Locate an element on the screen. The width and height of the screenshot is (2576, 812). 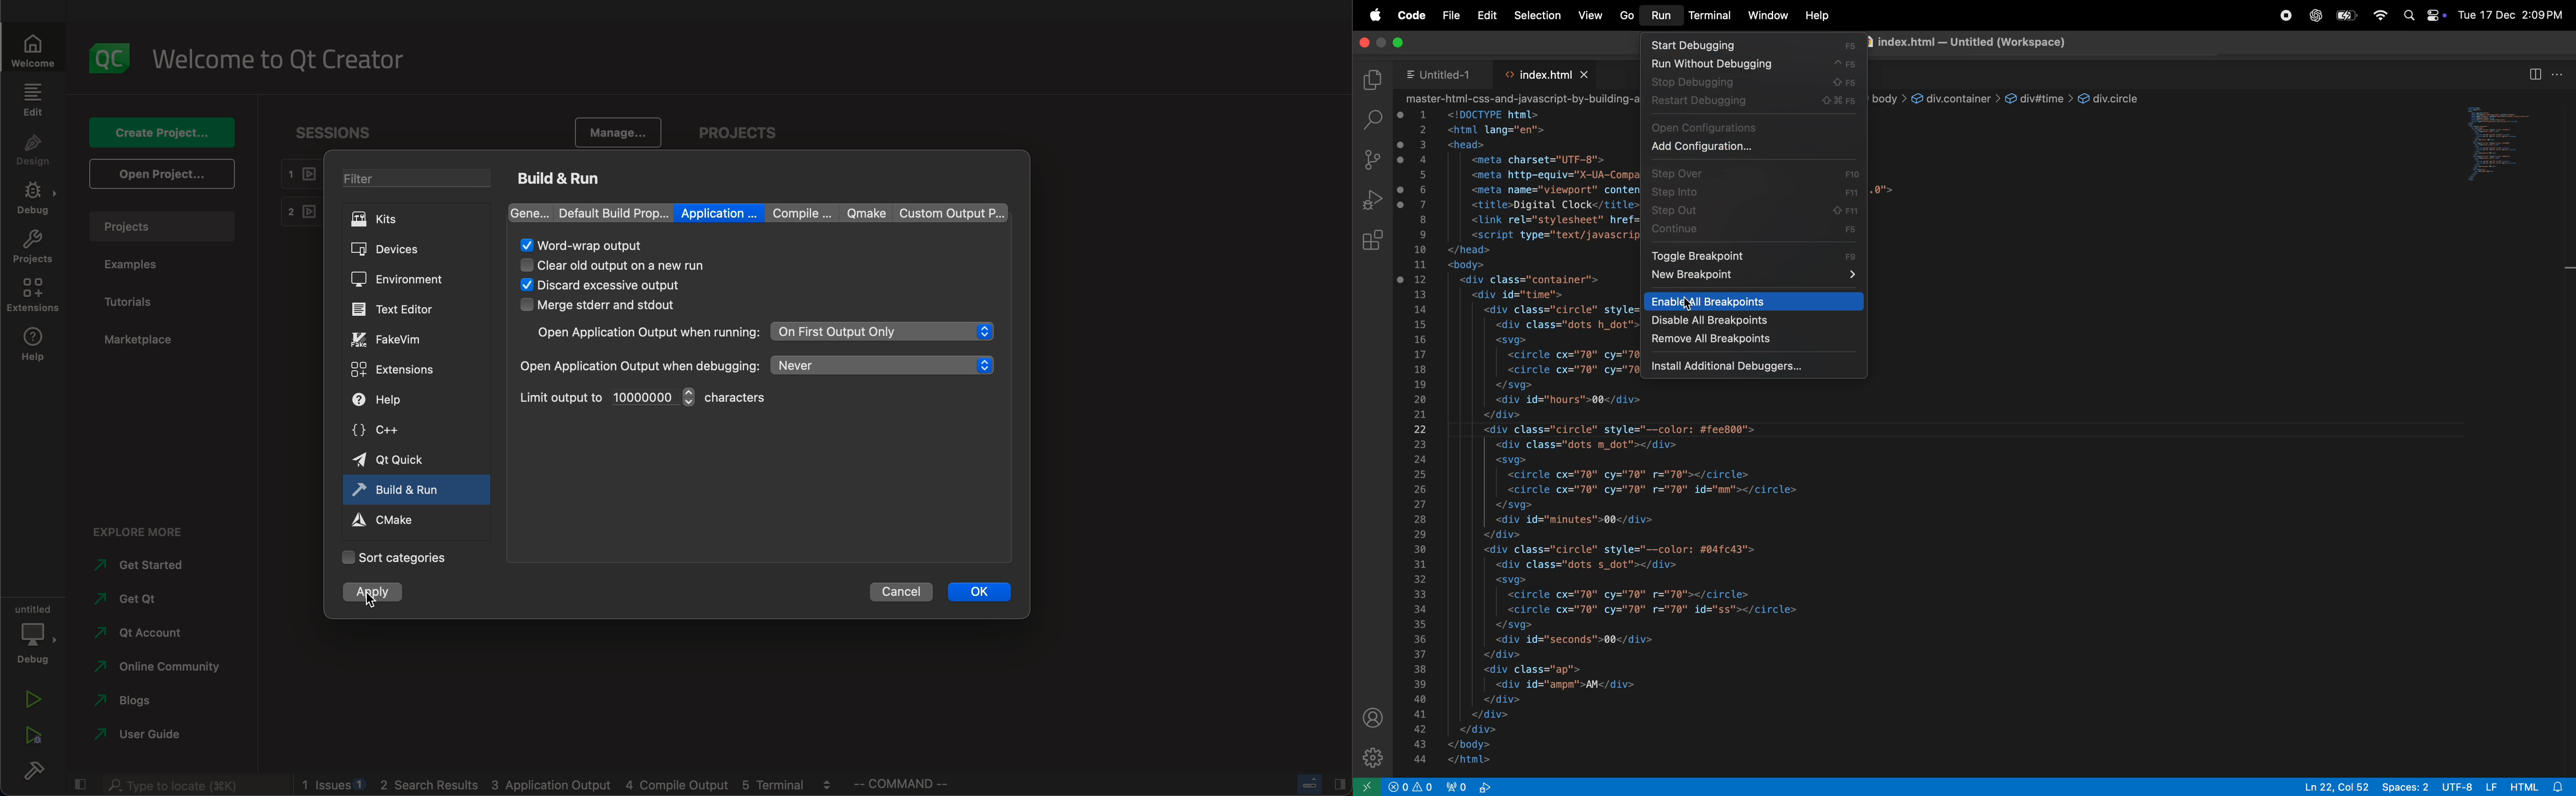
html alert is located at coordinates (2541, 786).